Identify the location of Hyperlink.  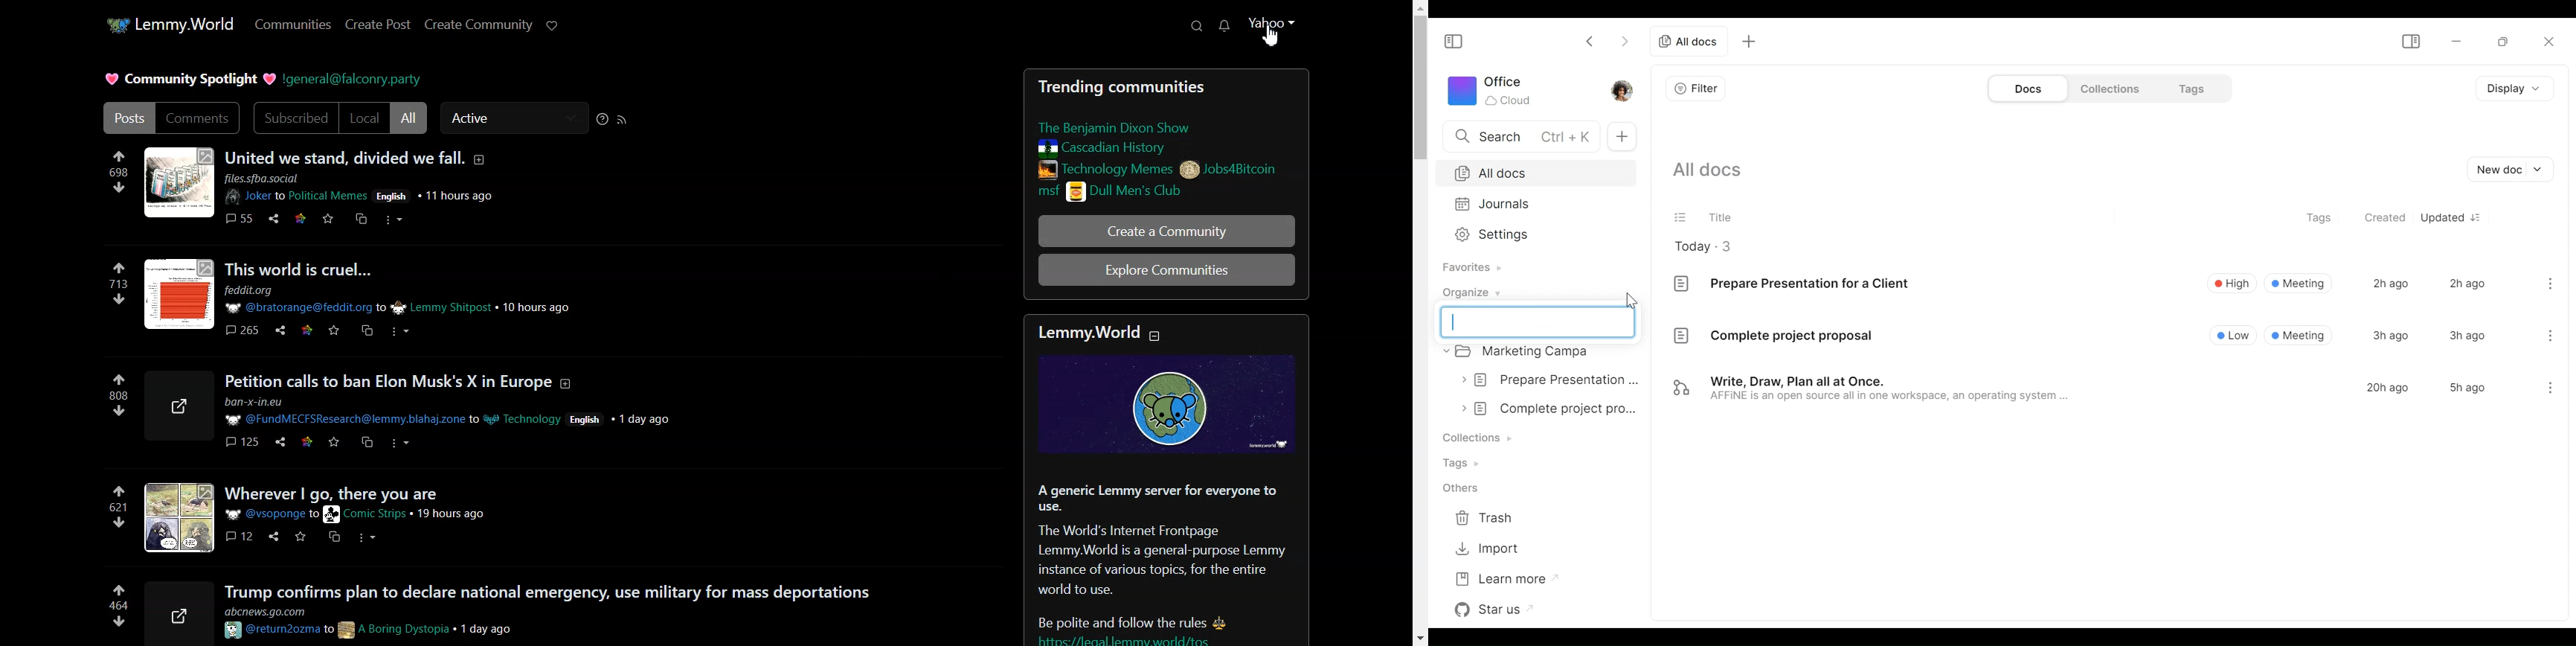
(355, 80).